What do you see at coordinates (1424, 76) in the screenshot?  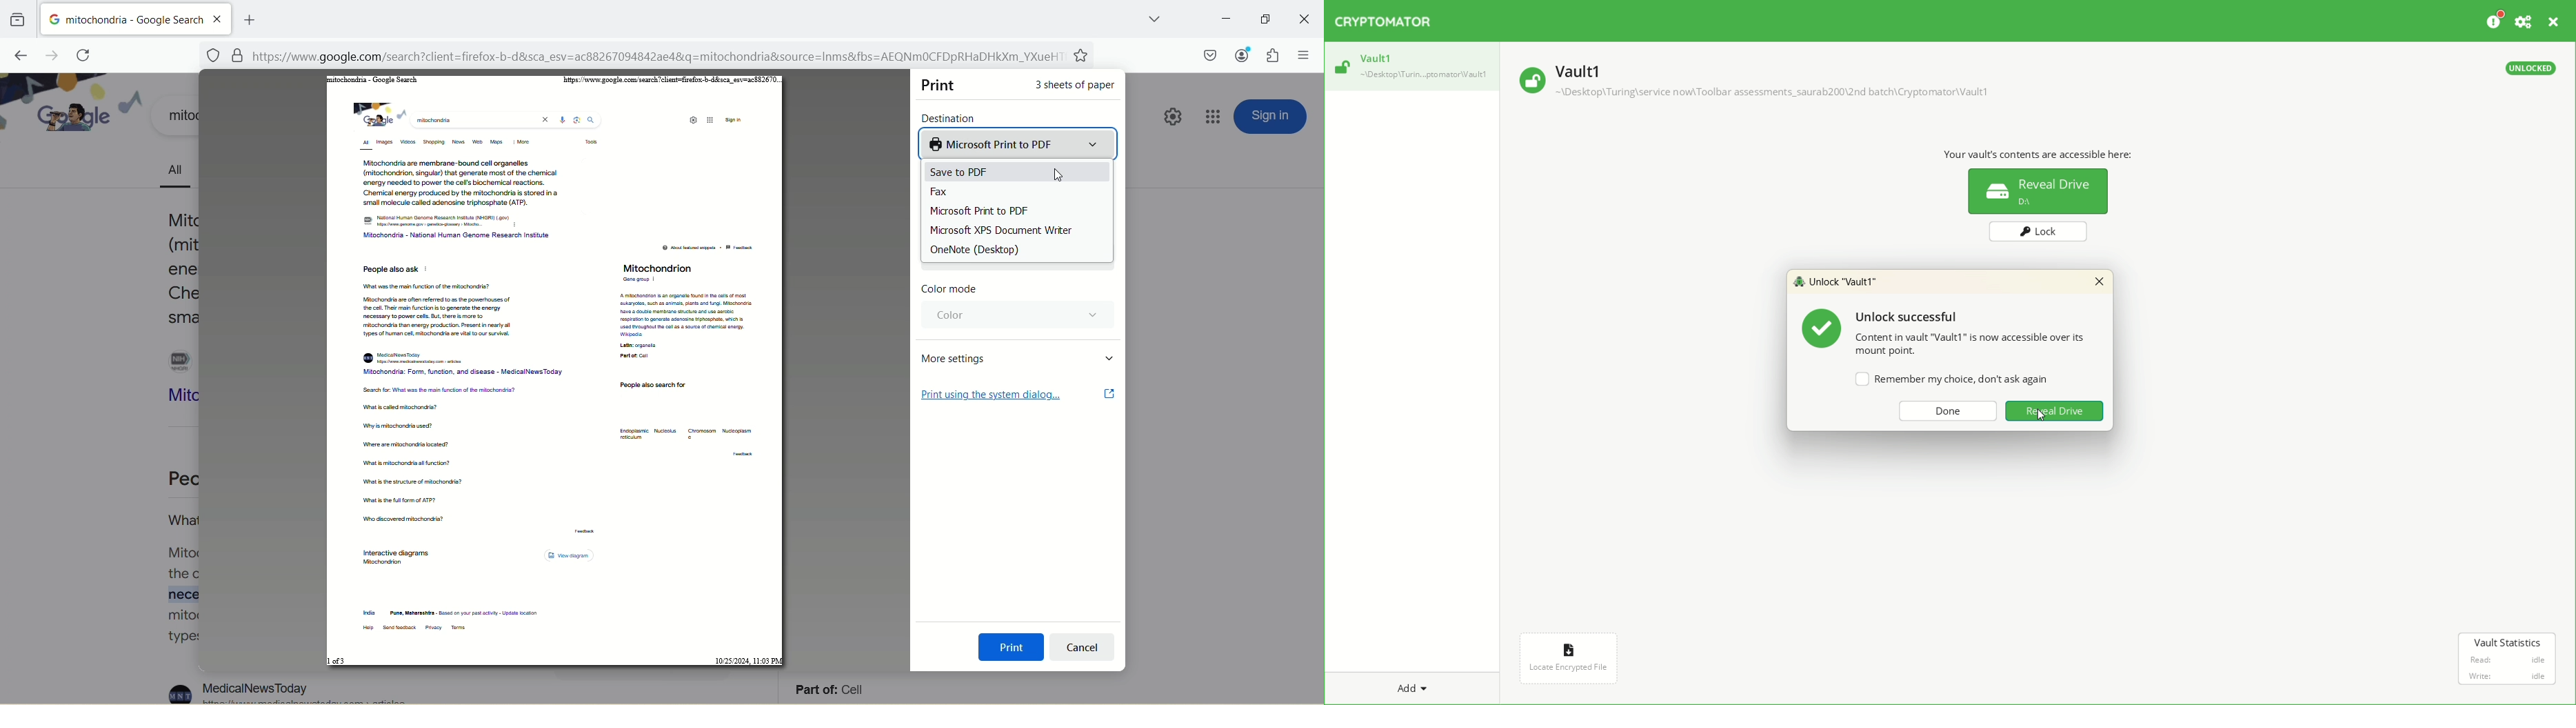 I see `vault1 location` at bounding box center [1424, 76].